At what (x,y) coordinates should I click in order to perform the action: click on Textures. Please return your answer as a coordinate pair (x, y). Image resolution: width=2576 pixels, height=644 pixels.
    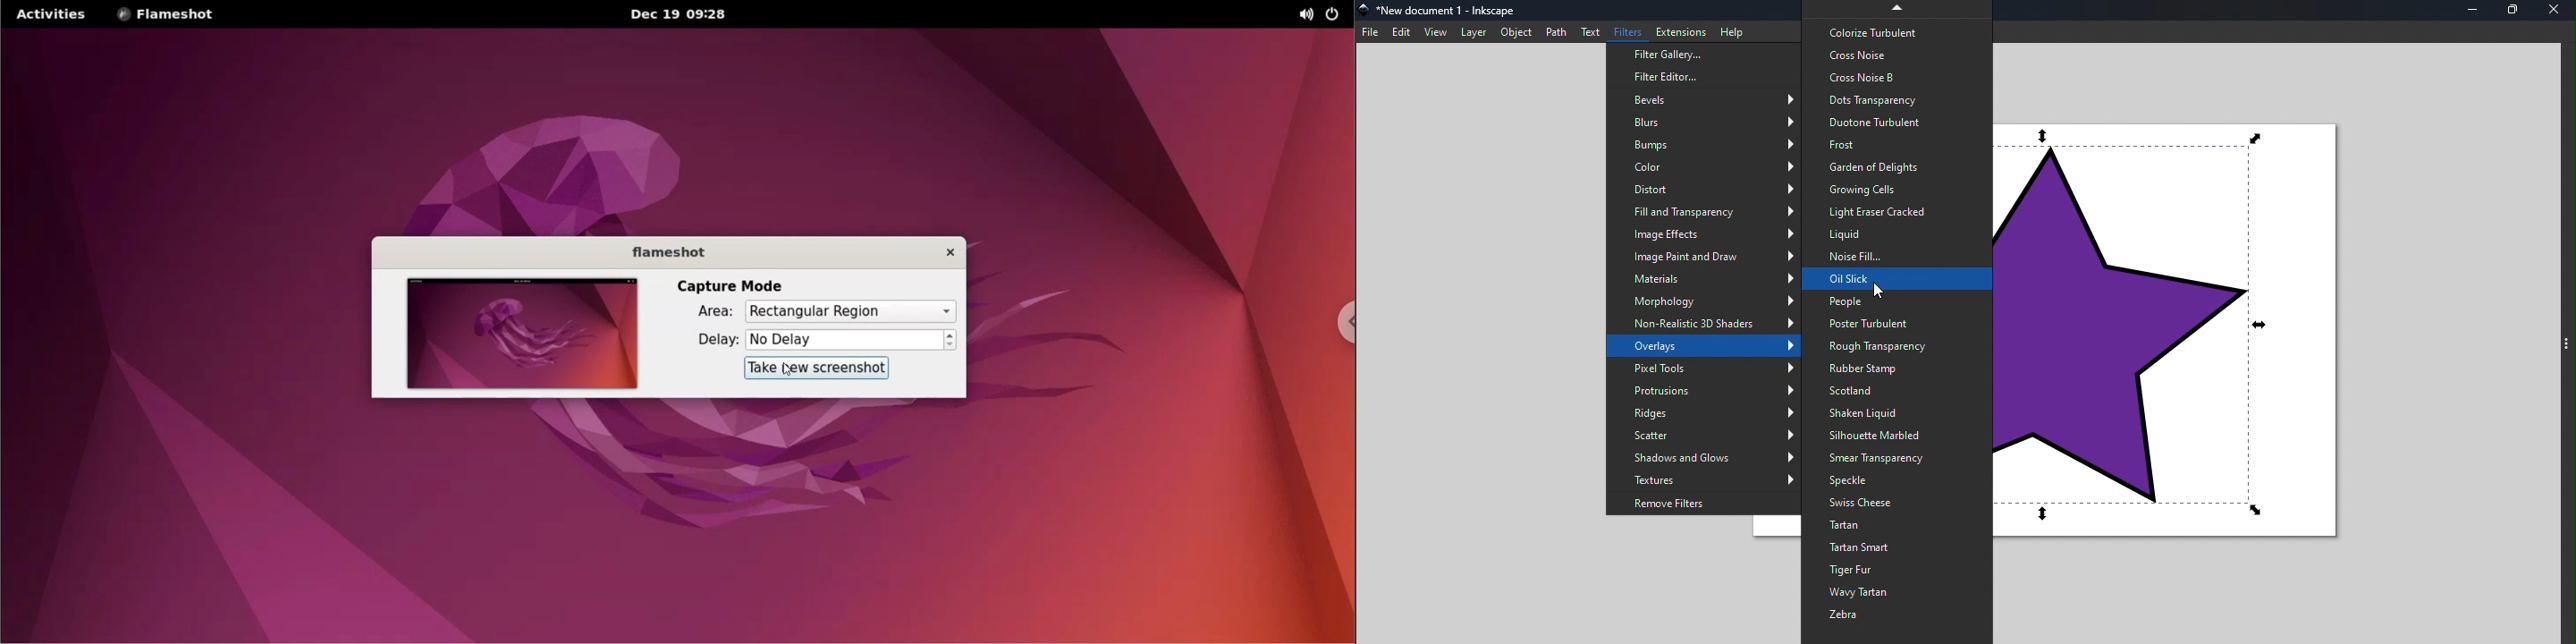
    Looking at the image, I should click on (1703, 481).